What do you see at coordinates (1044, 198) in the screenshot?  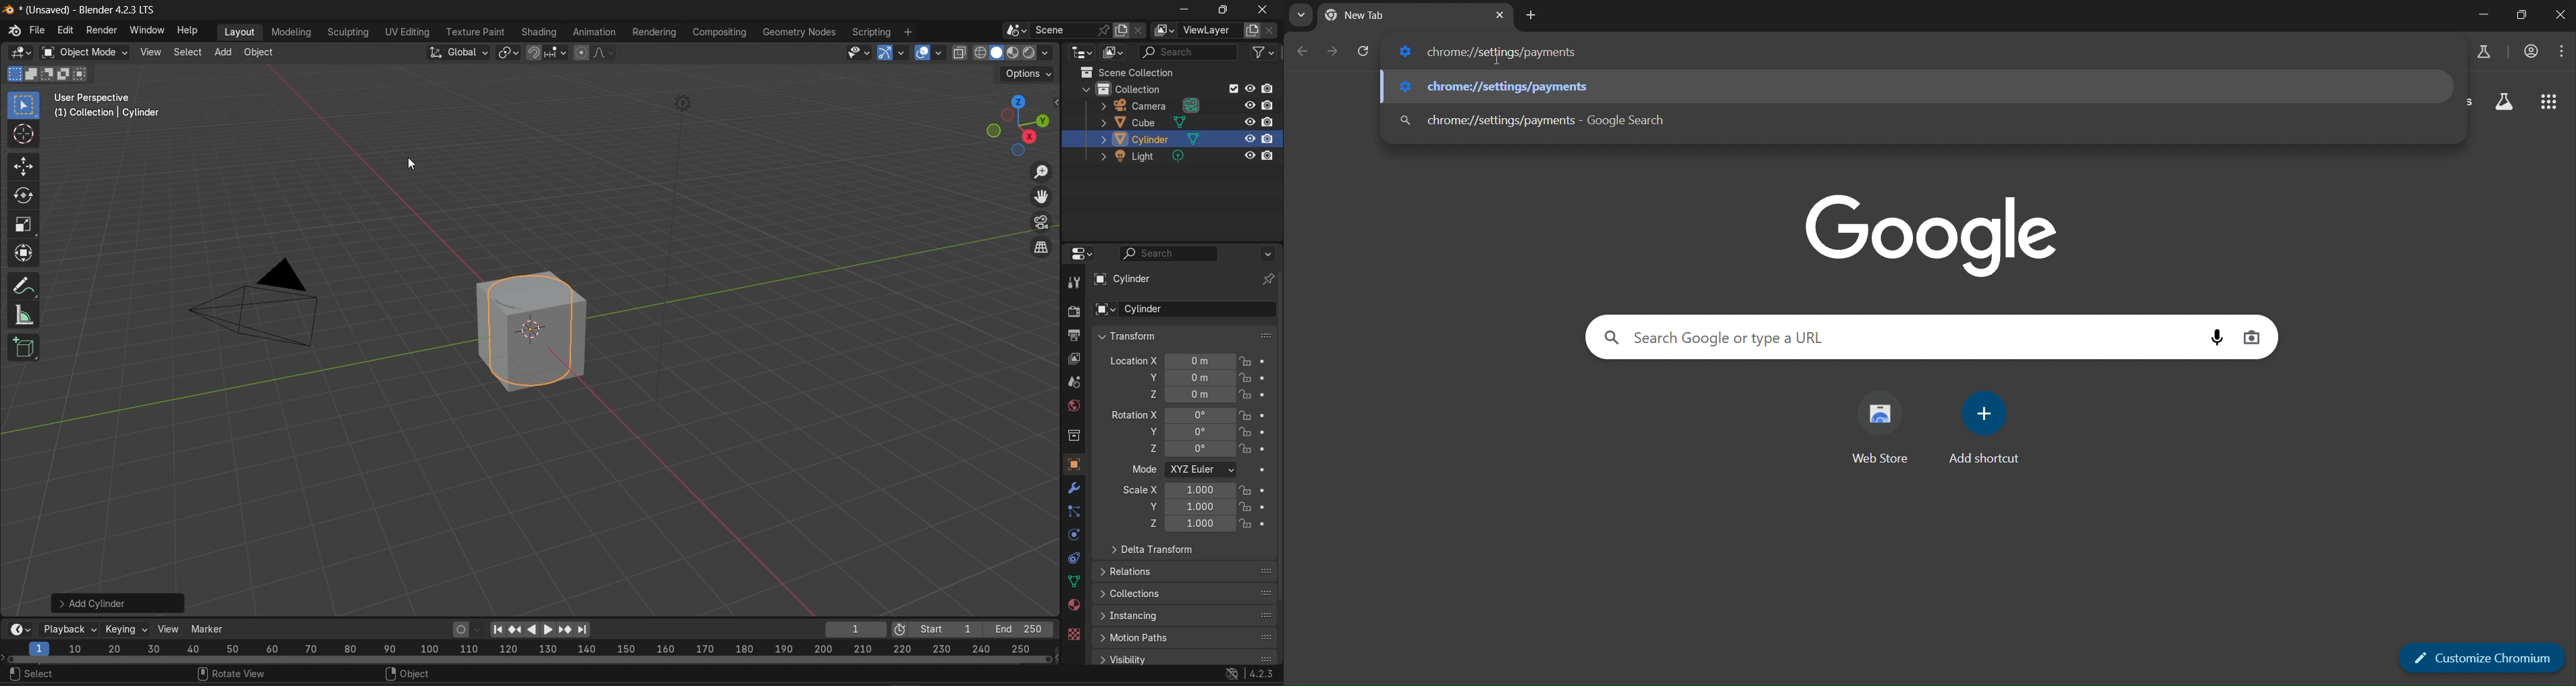 I see `move the view` at bounding box center [1044, 198].